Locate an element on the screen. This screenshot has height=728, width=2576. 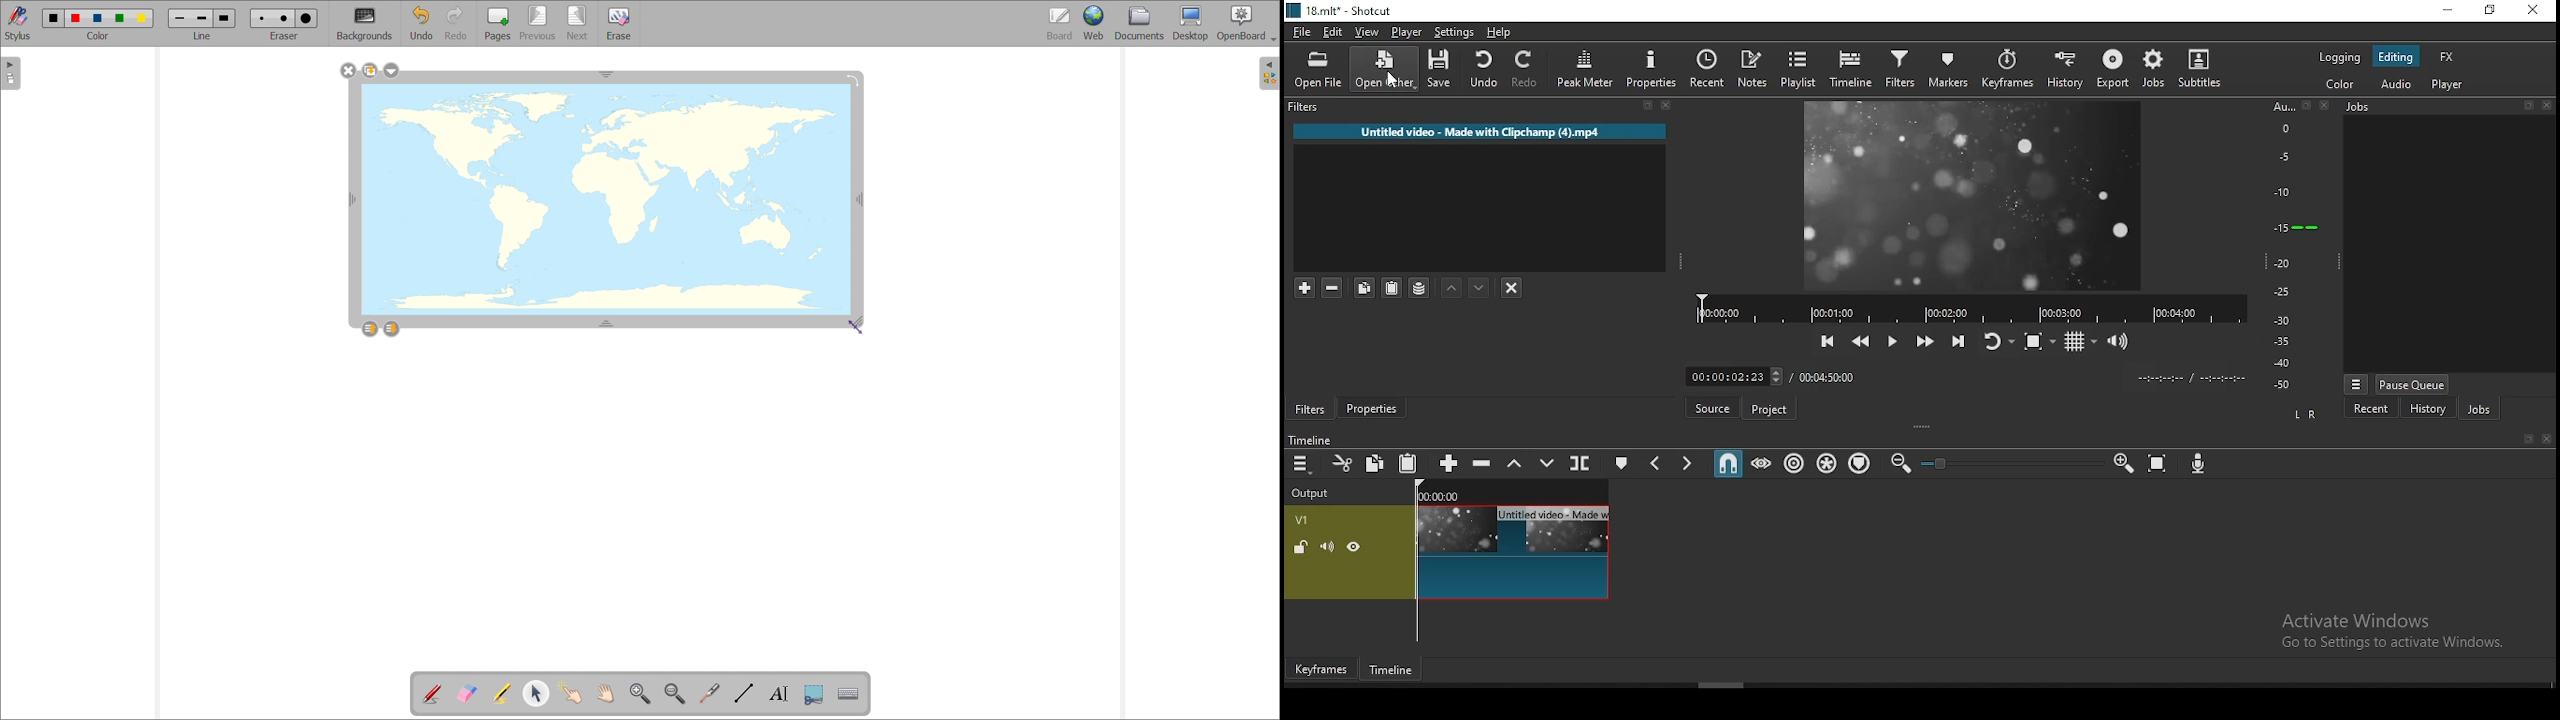
skip to next point is located at coordinates (1956, 340).